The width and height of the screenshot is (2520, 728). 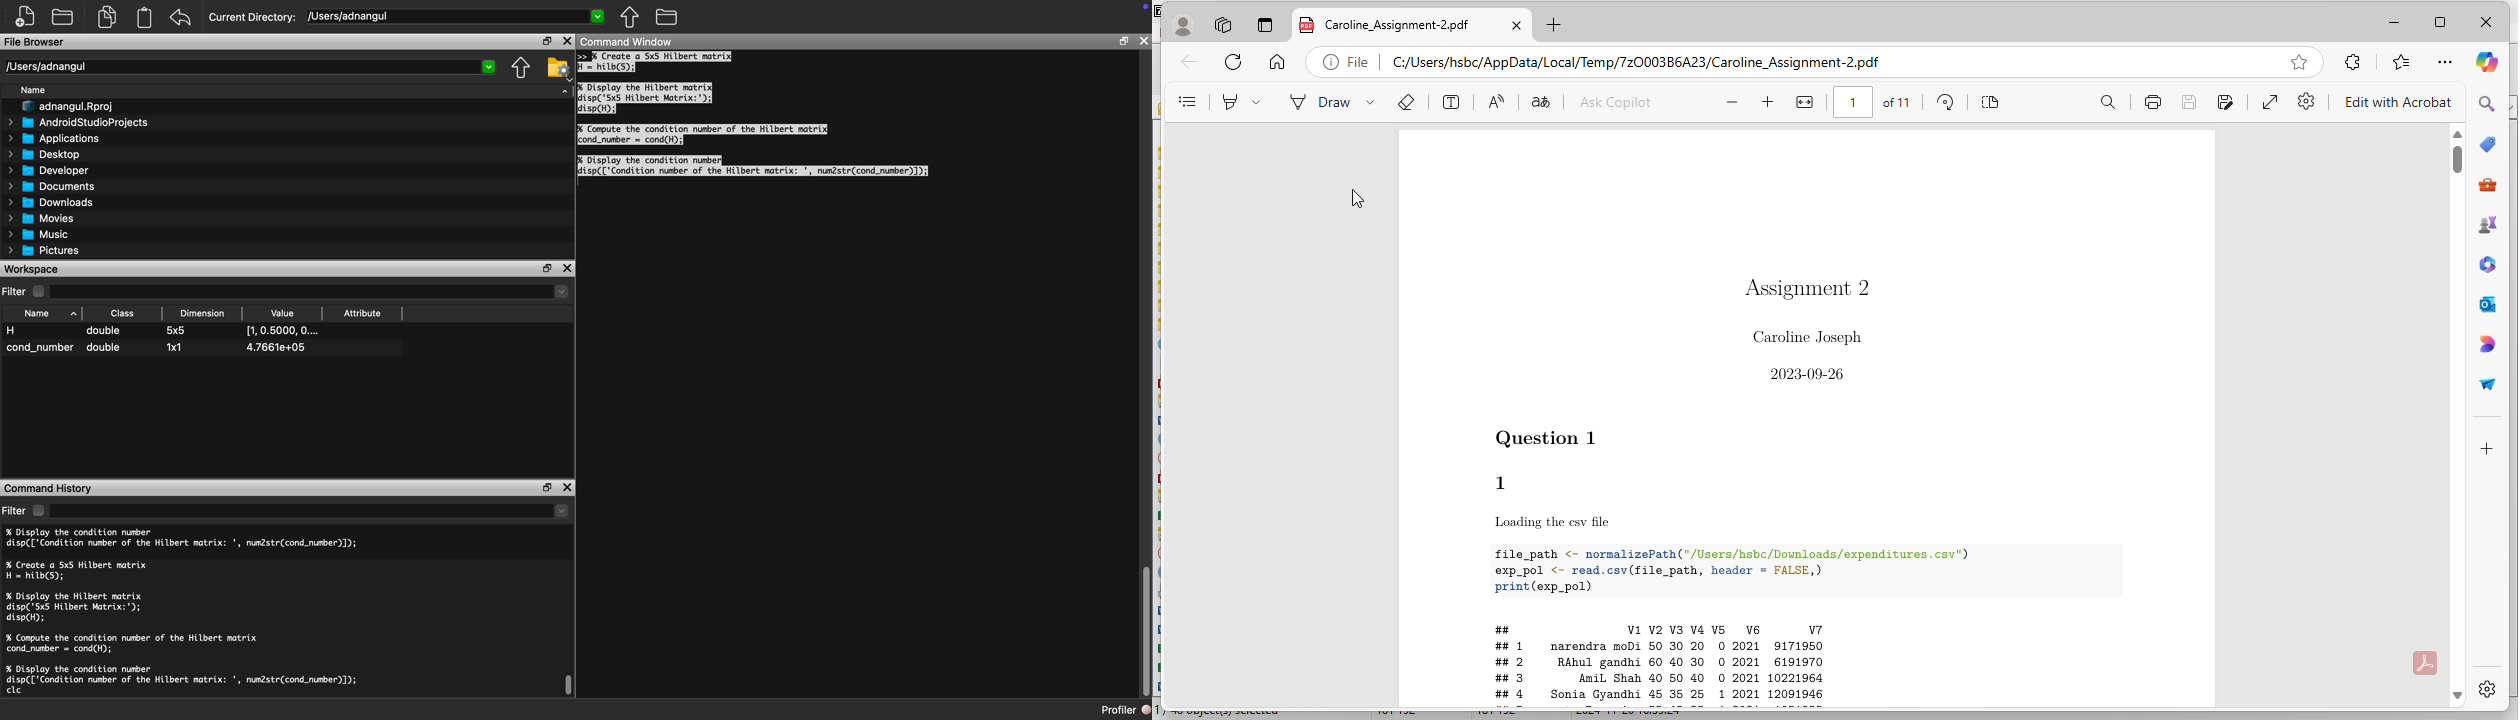 I want to click on personal, so click(x=1184, y=25).